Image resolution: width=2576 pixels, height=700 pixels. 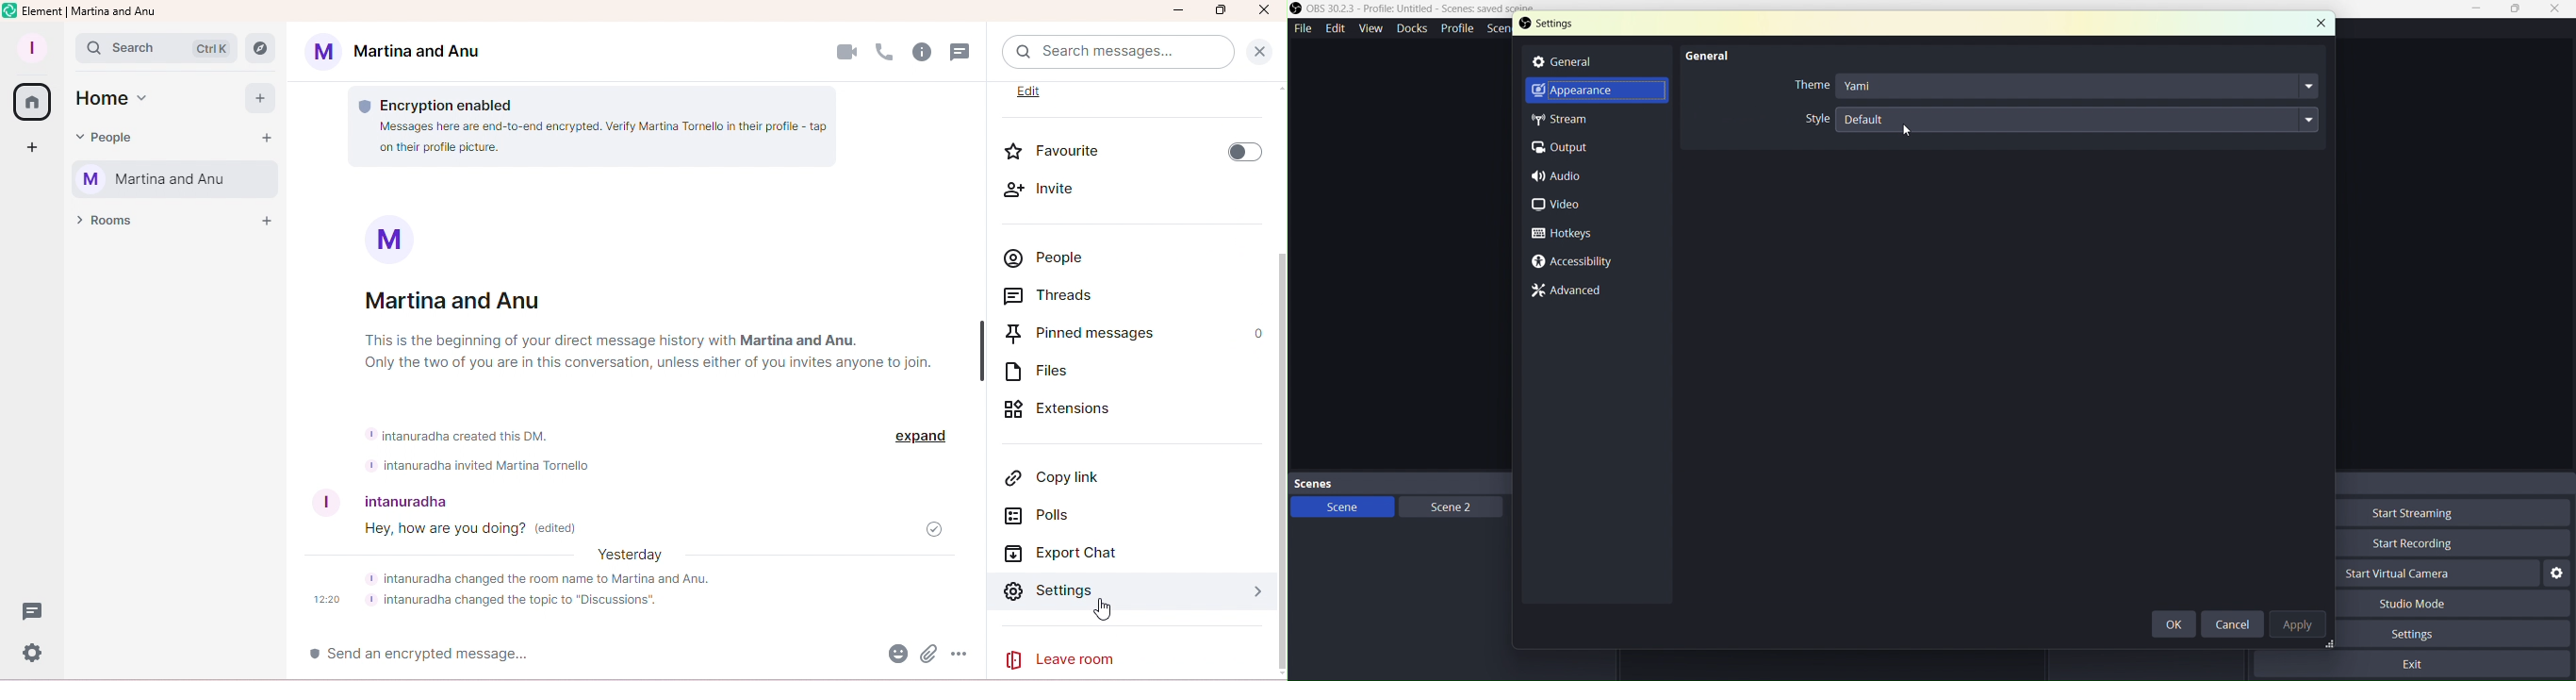 What do you see at coordinates (1446, 506) in the screenshot?
I see `Scene2` at bounding box center [1446, 506].